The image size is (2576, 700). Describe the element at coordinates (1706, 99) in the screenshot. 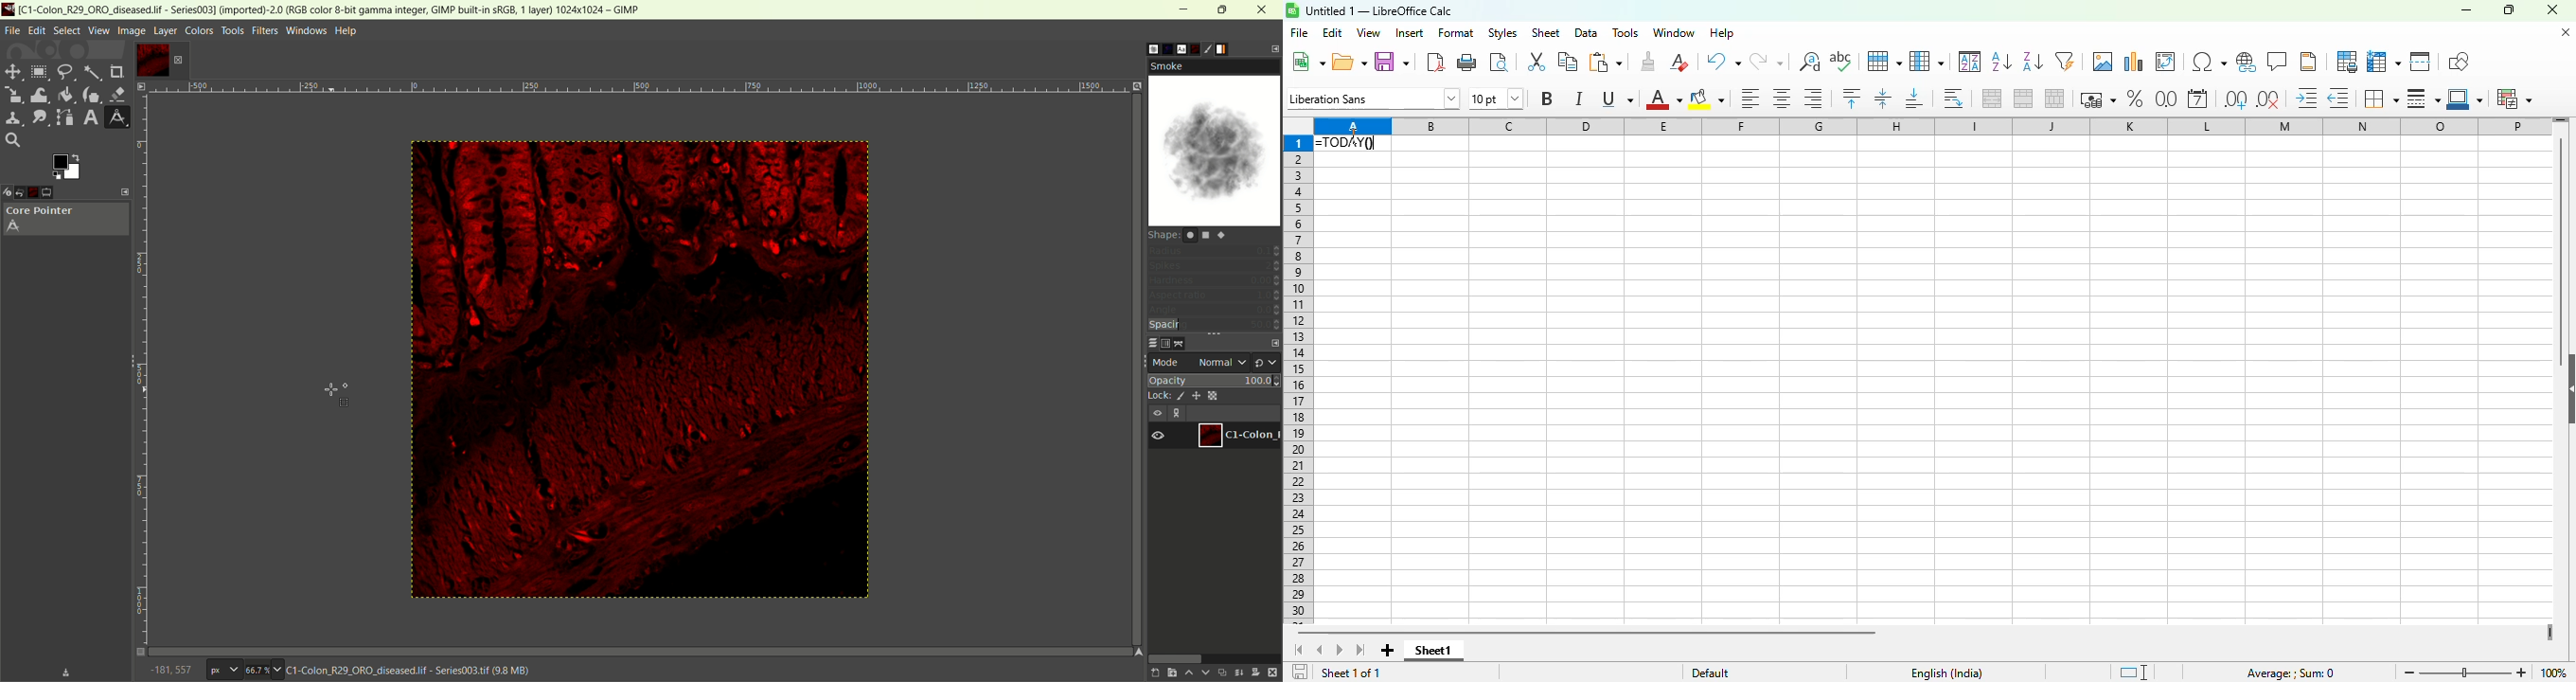

I see `background color` at that location.